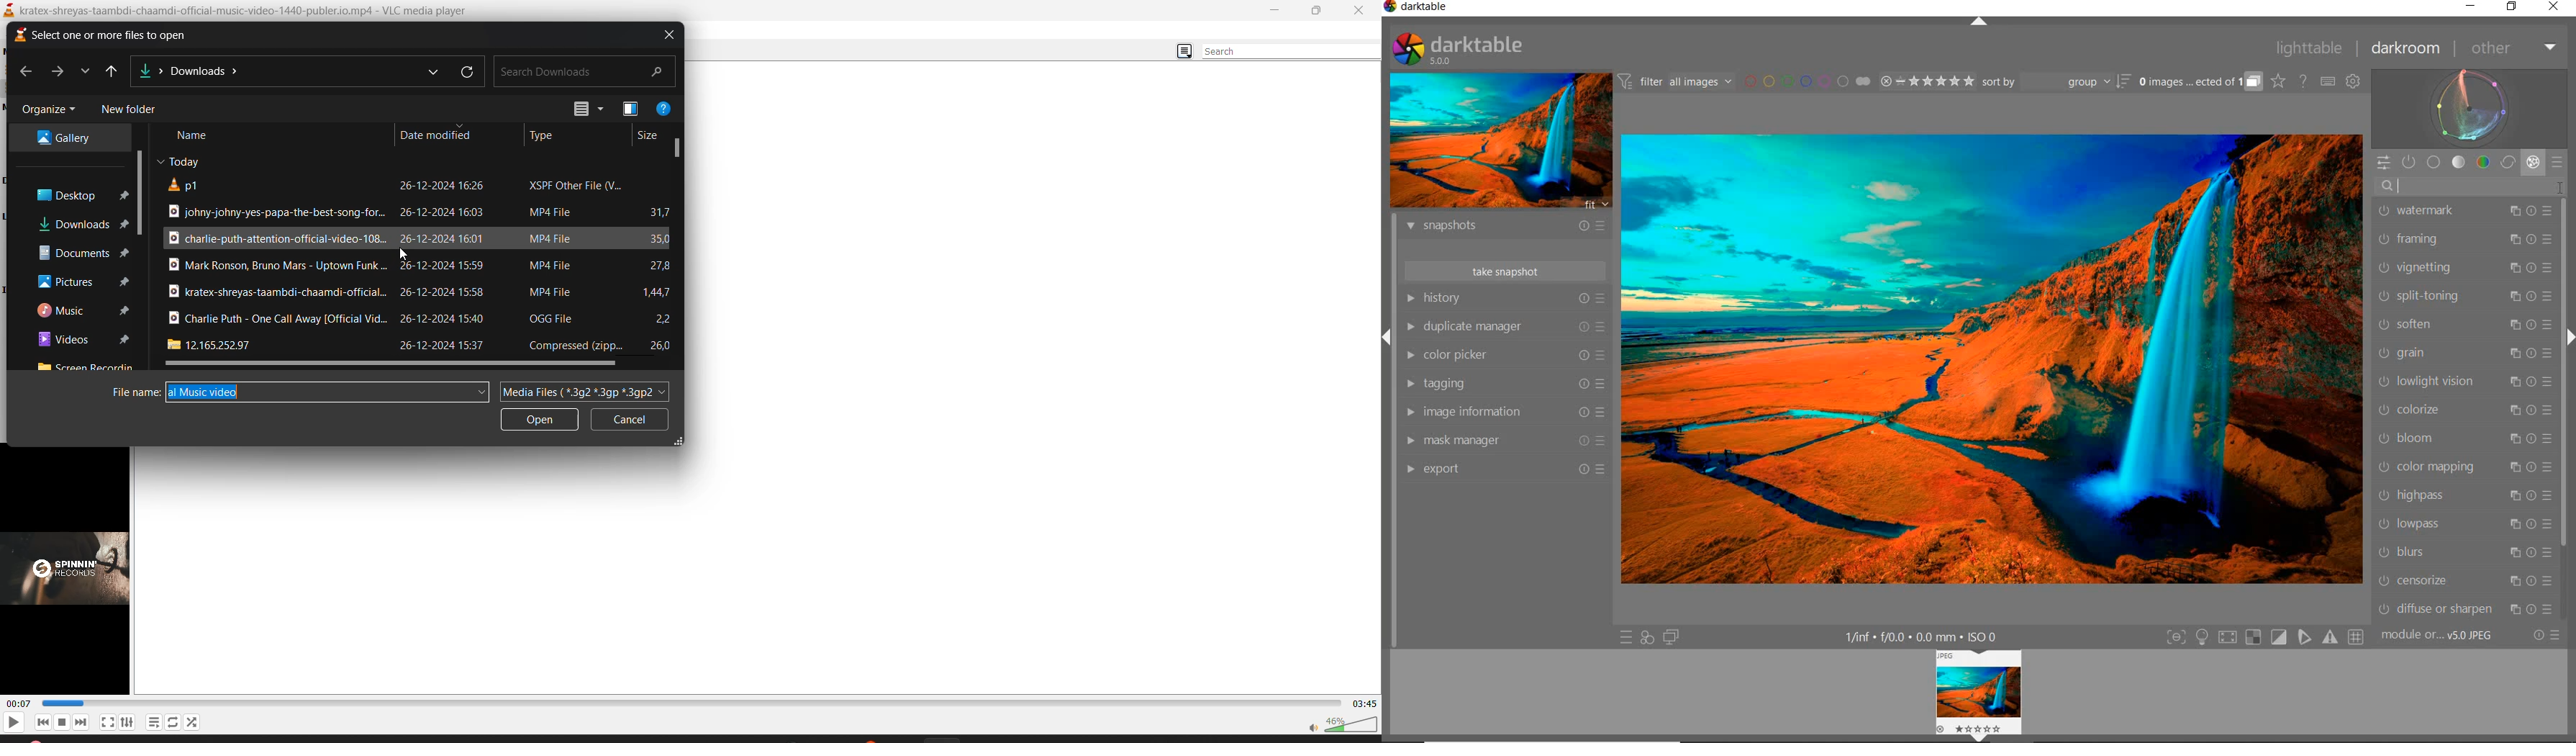 The image size is (2576, 756). Describe the element at coordinates (106, 724) in the screenshot. I see `fullscreen` at that location.